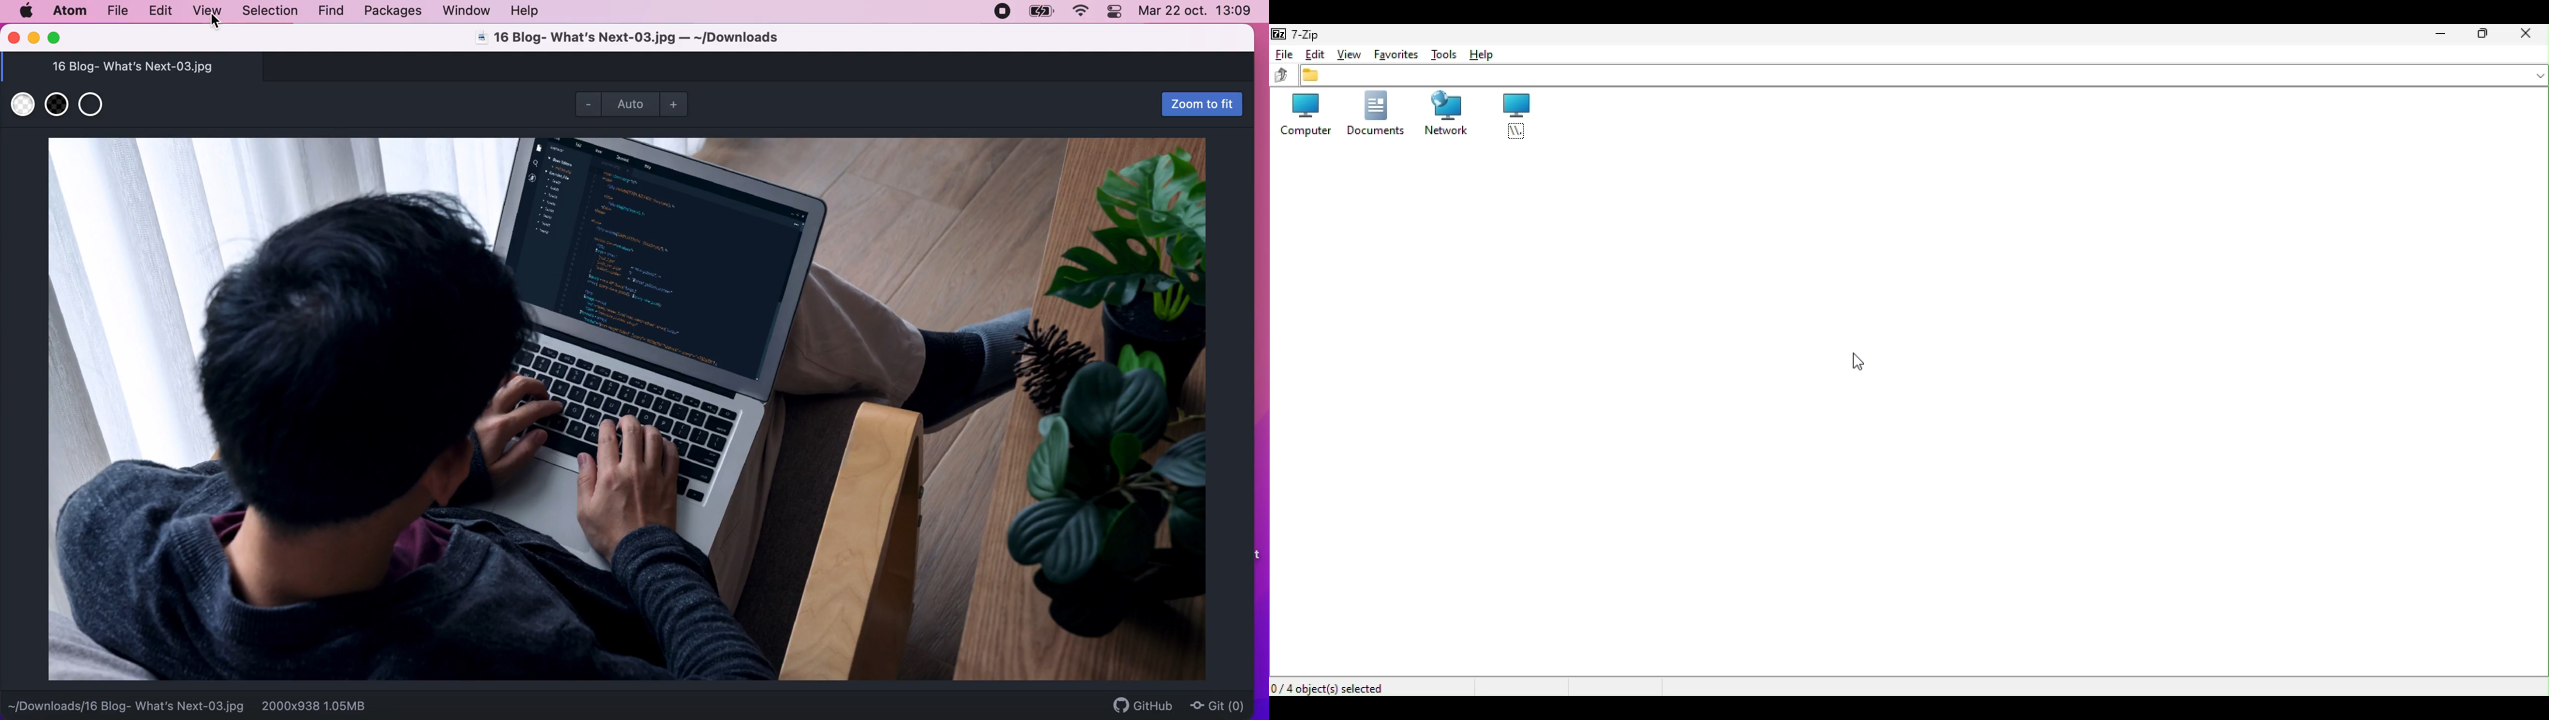 The height and width of the screenshot is (728, 2576). What do you see at coordinates (1346, 55) in the screenshot?
I see `View` at bounding box center [1346, 55].